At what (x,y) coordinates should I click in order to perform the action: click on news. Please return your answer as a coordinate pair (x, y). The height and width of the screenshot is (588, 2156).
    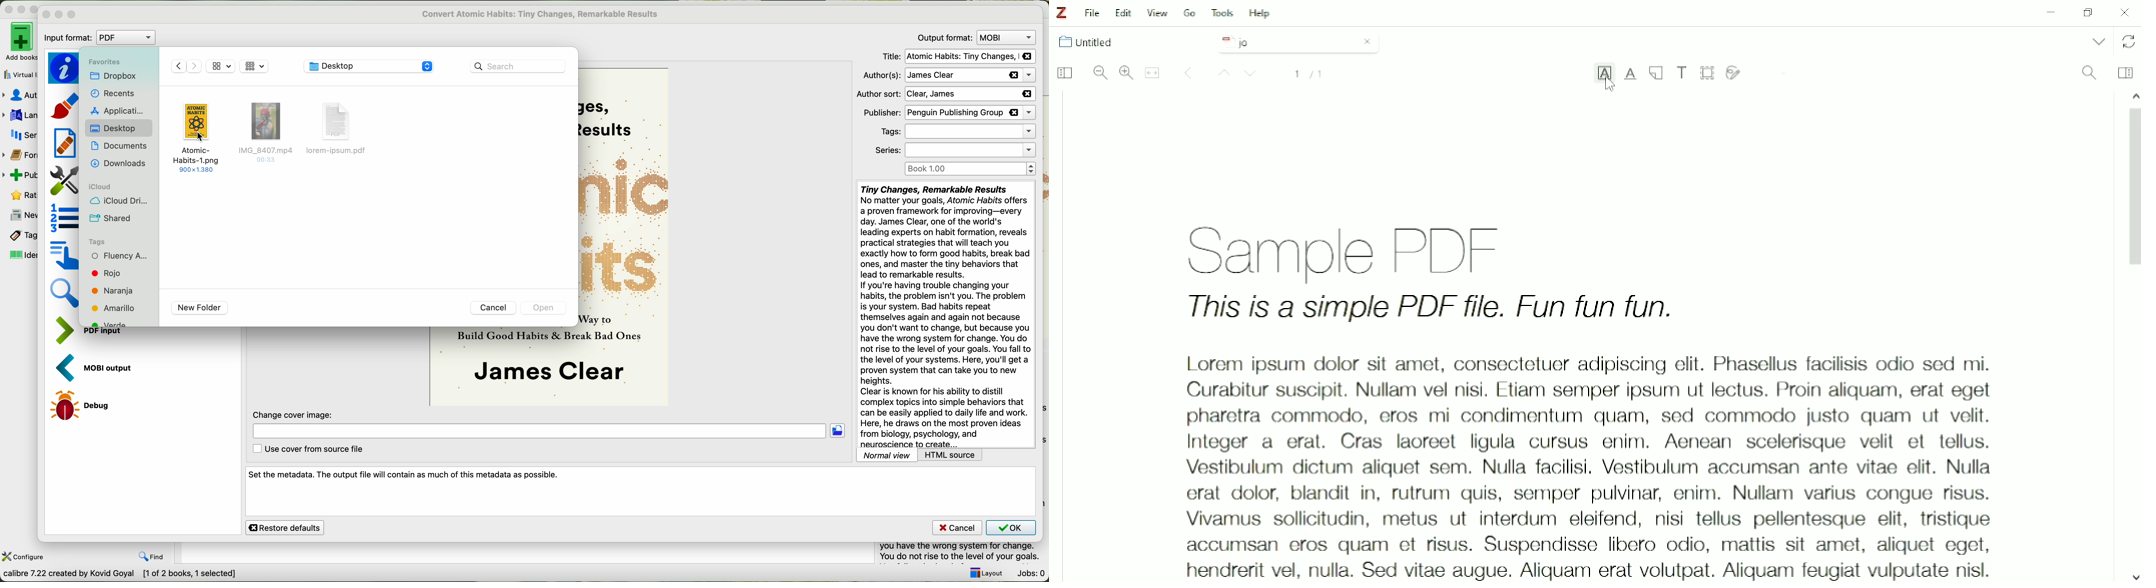
    Looking at the image, I should click on (19, 216).